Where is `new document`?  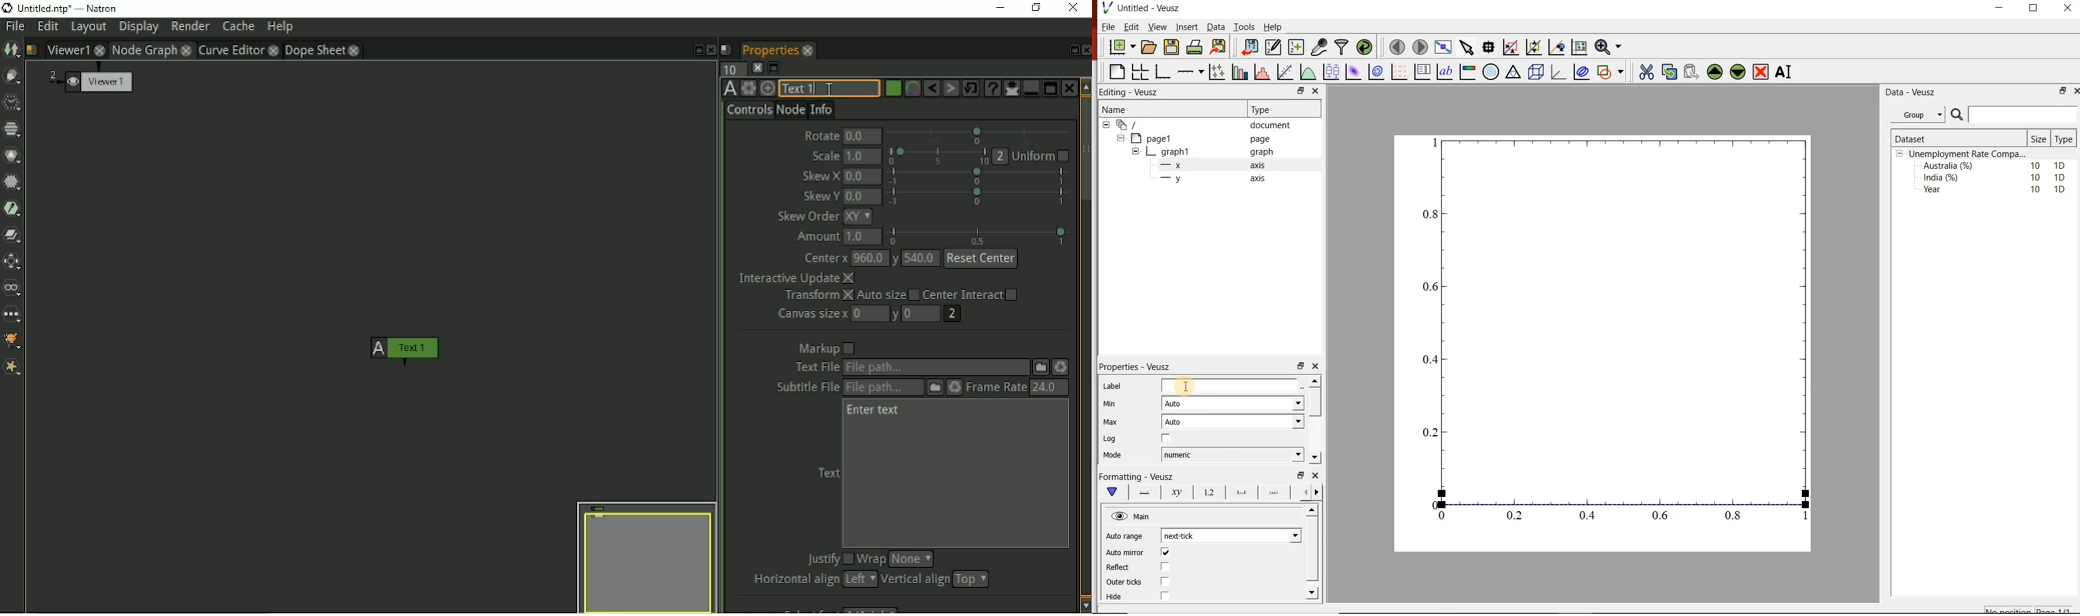 new document is located at coordinates (1123, 46).